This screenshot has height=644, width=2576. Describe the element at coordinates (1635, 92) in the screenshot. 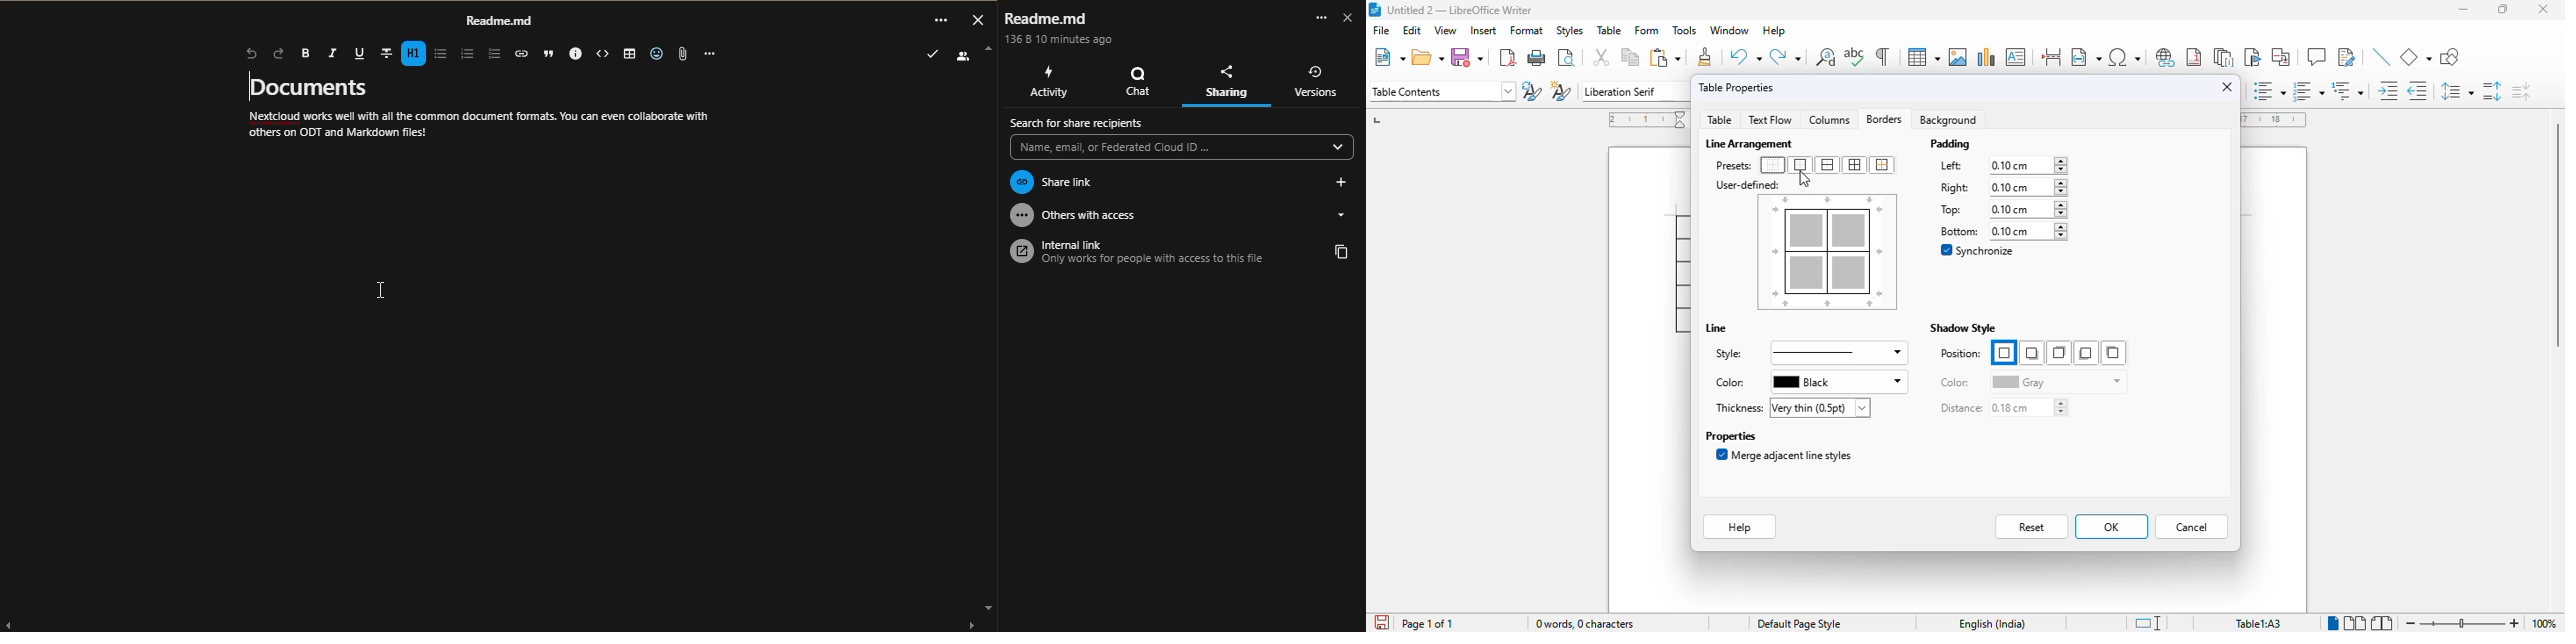

I see `font name` at that location.